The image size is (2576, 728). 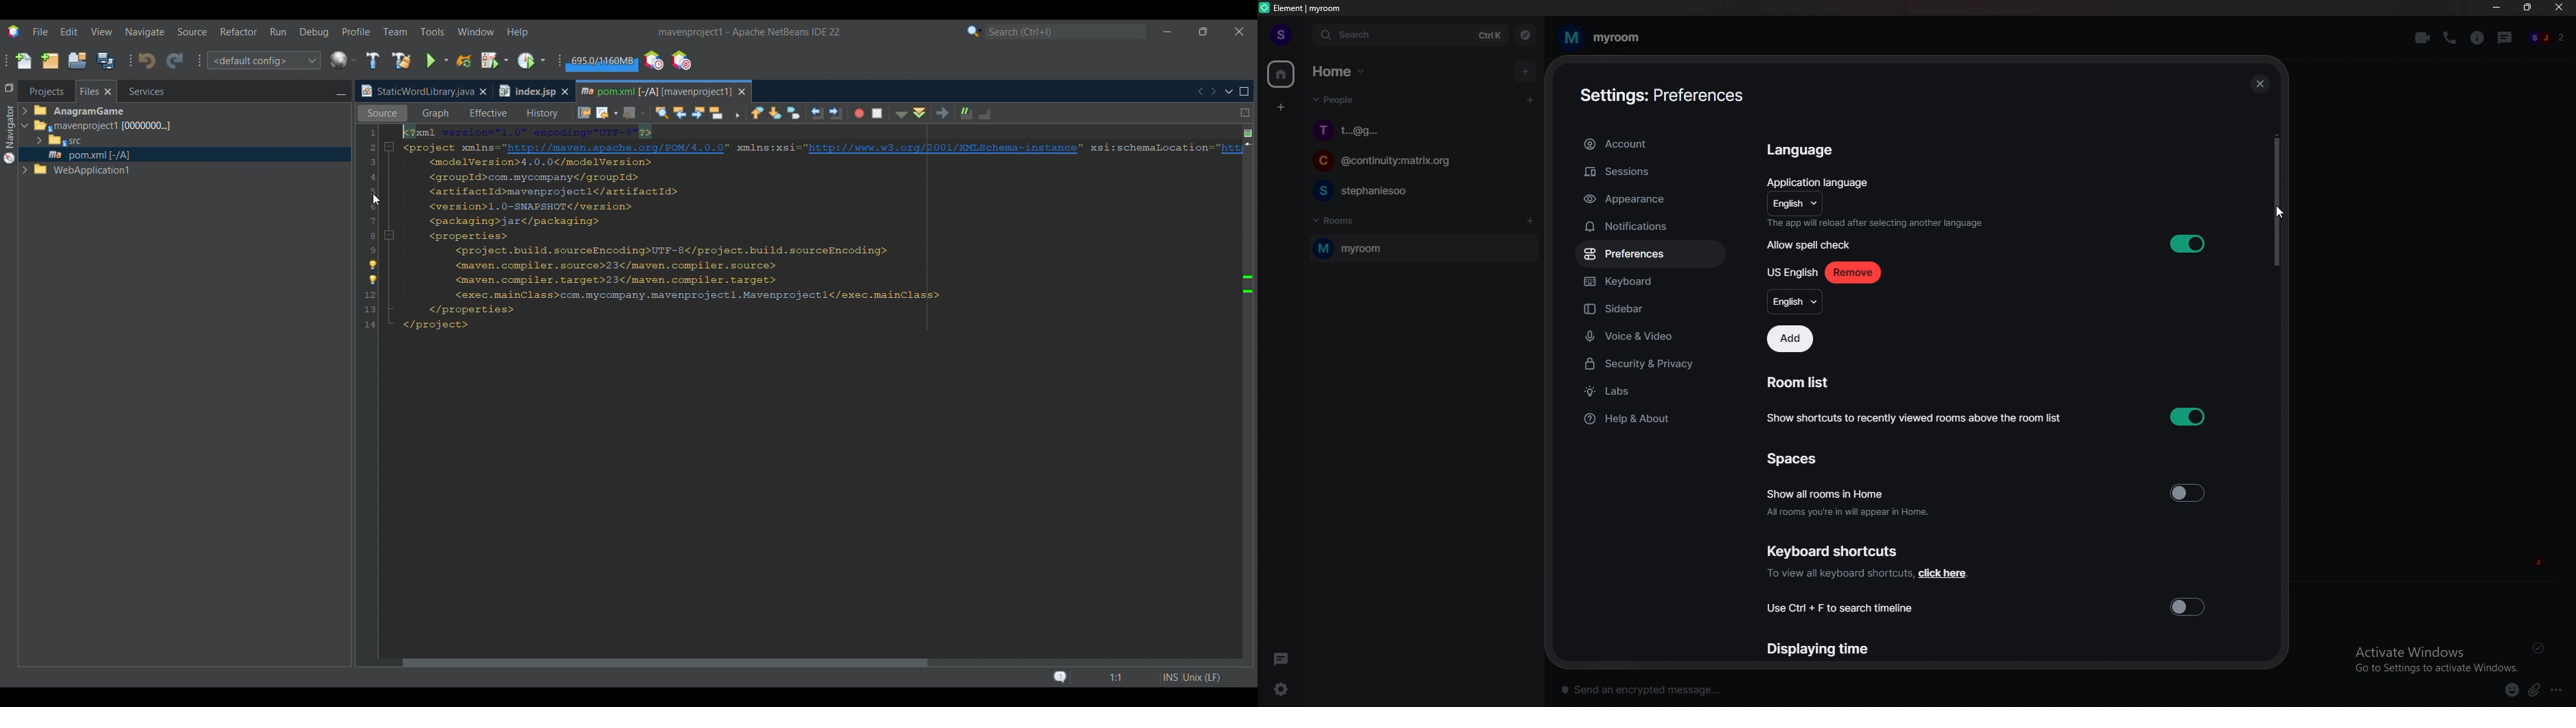 What do you see at coordinates (736, 114) in the screenshot?
I see `Toggle rectangular selection` at bounding box center [736, 114].